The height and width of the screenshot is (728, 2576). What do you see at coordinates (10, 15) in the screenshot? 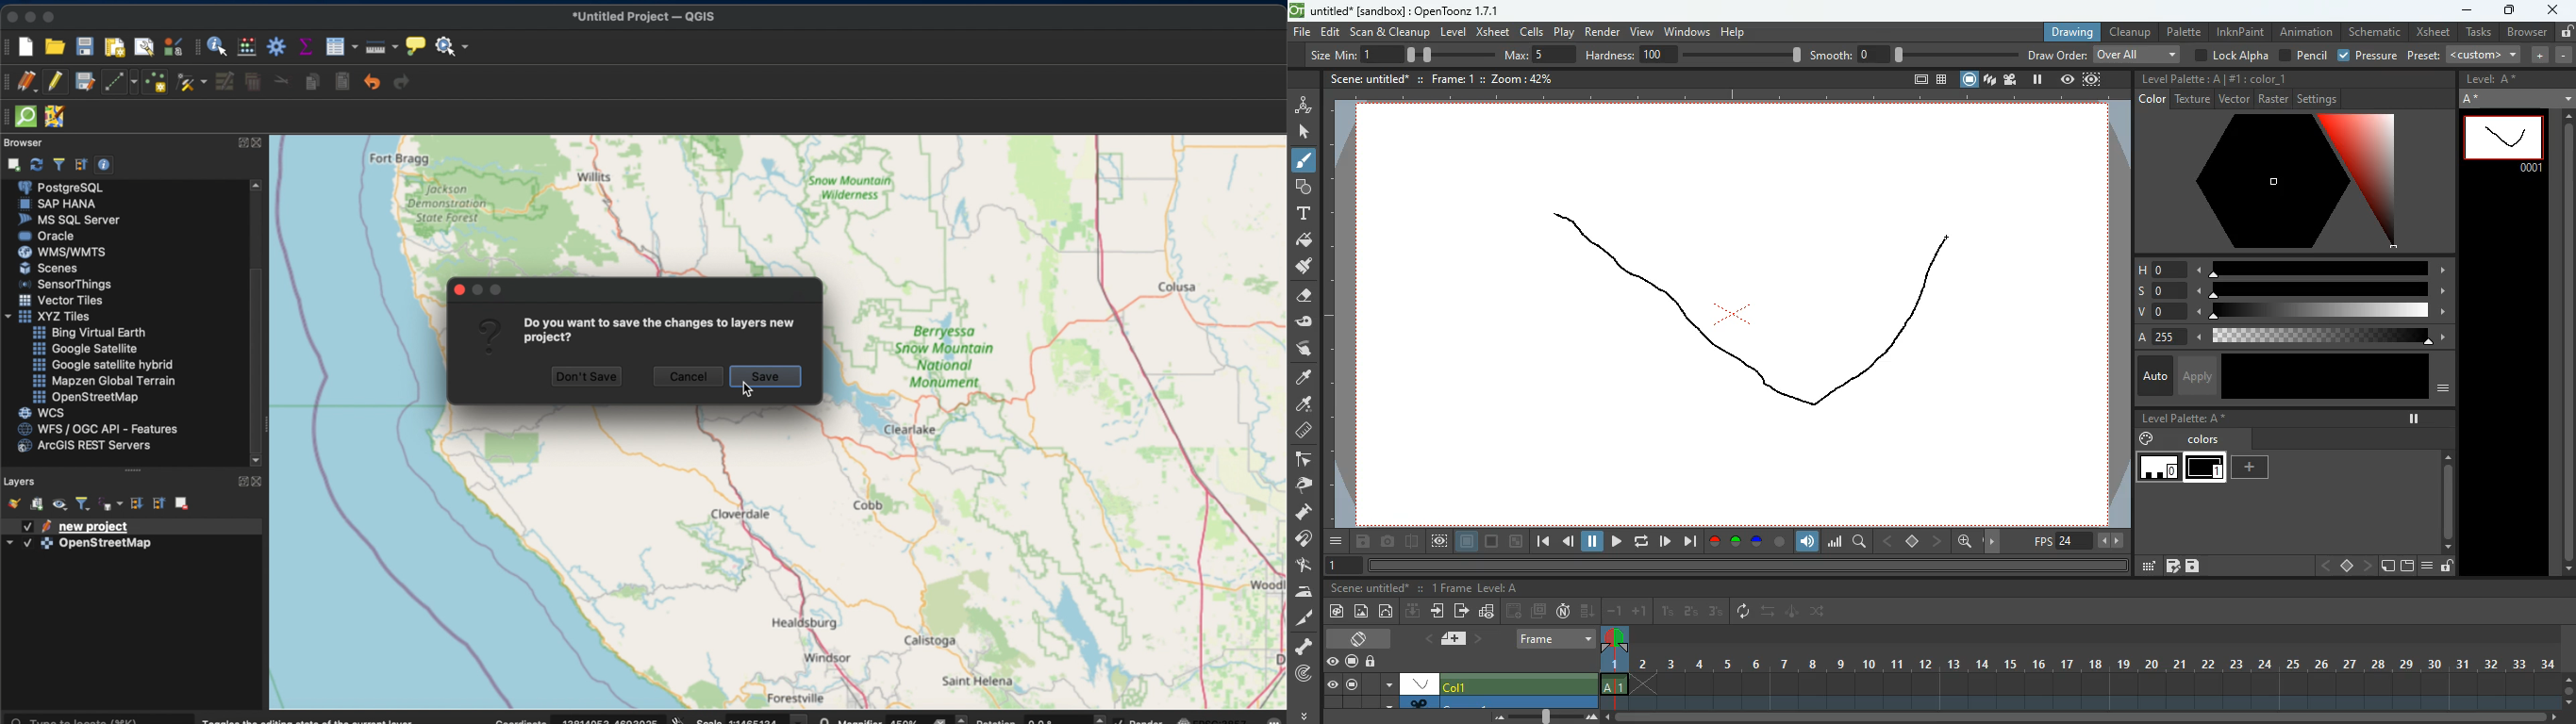
I see `close` at bounding box center [10, 15].